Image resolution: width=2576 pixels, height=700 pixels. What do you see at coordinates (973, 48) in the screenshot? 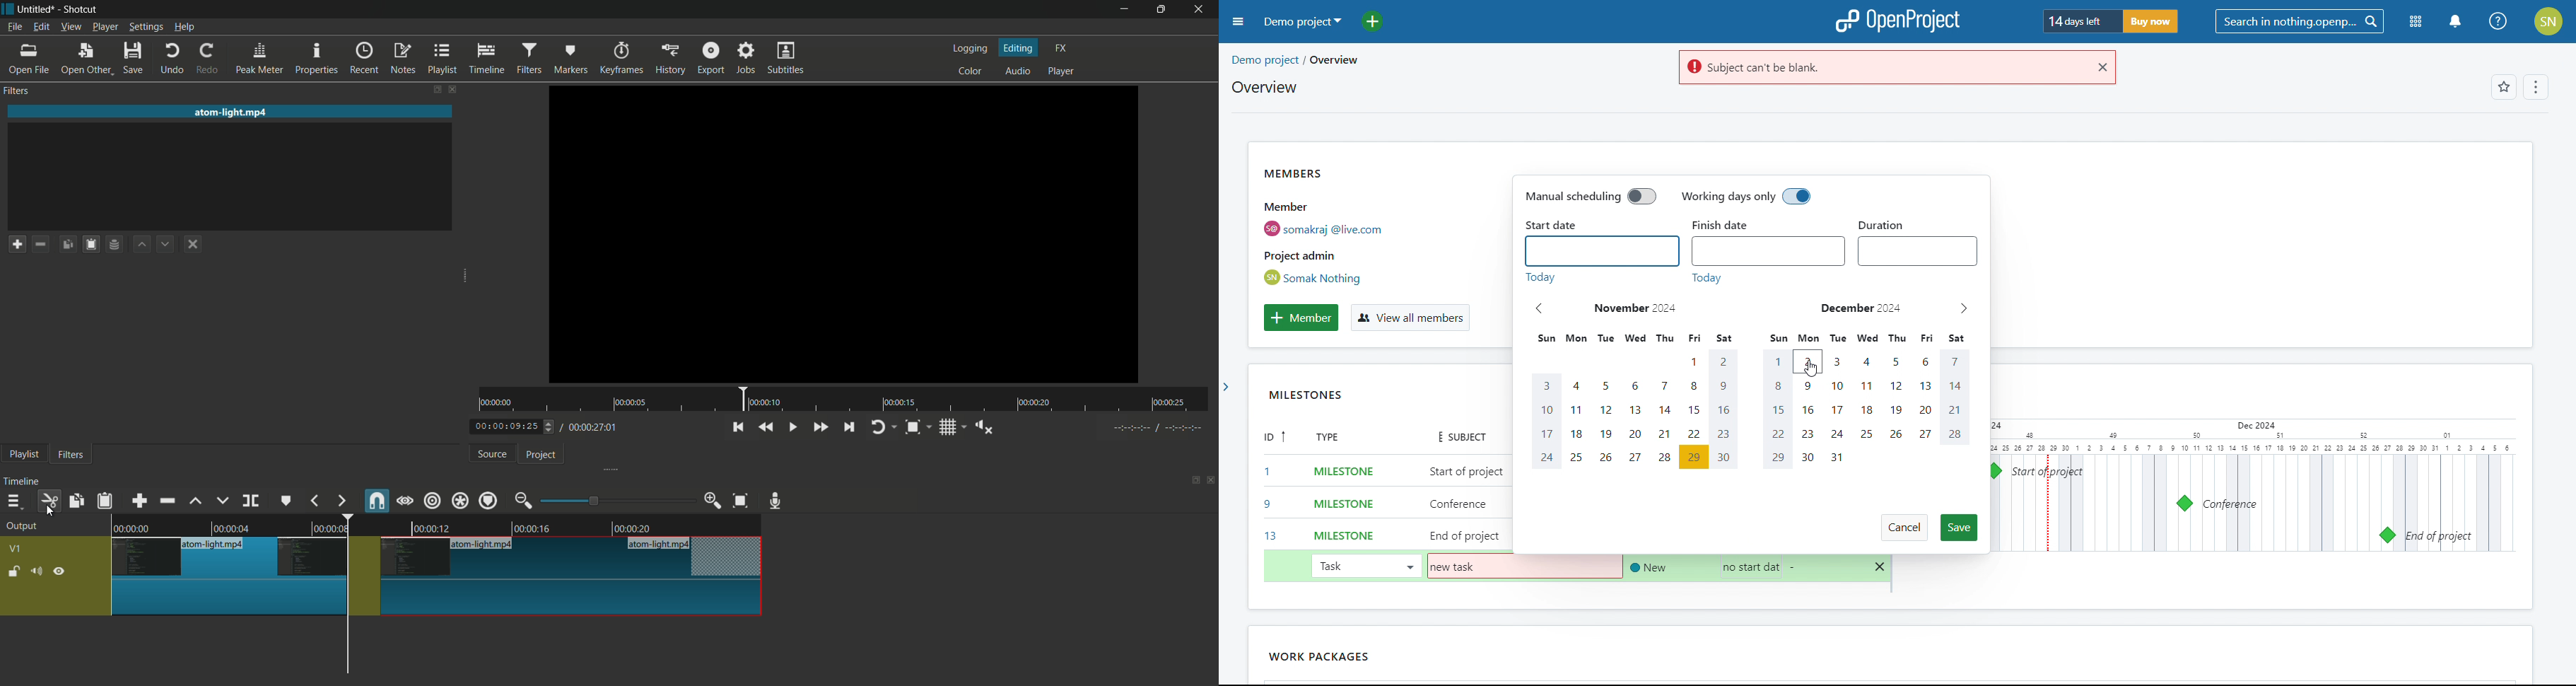
I see `logging` at bounding box center [973, 48].